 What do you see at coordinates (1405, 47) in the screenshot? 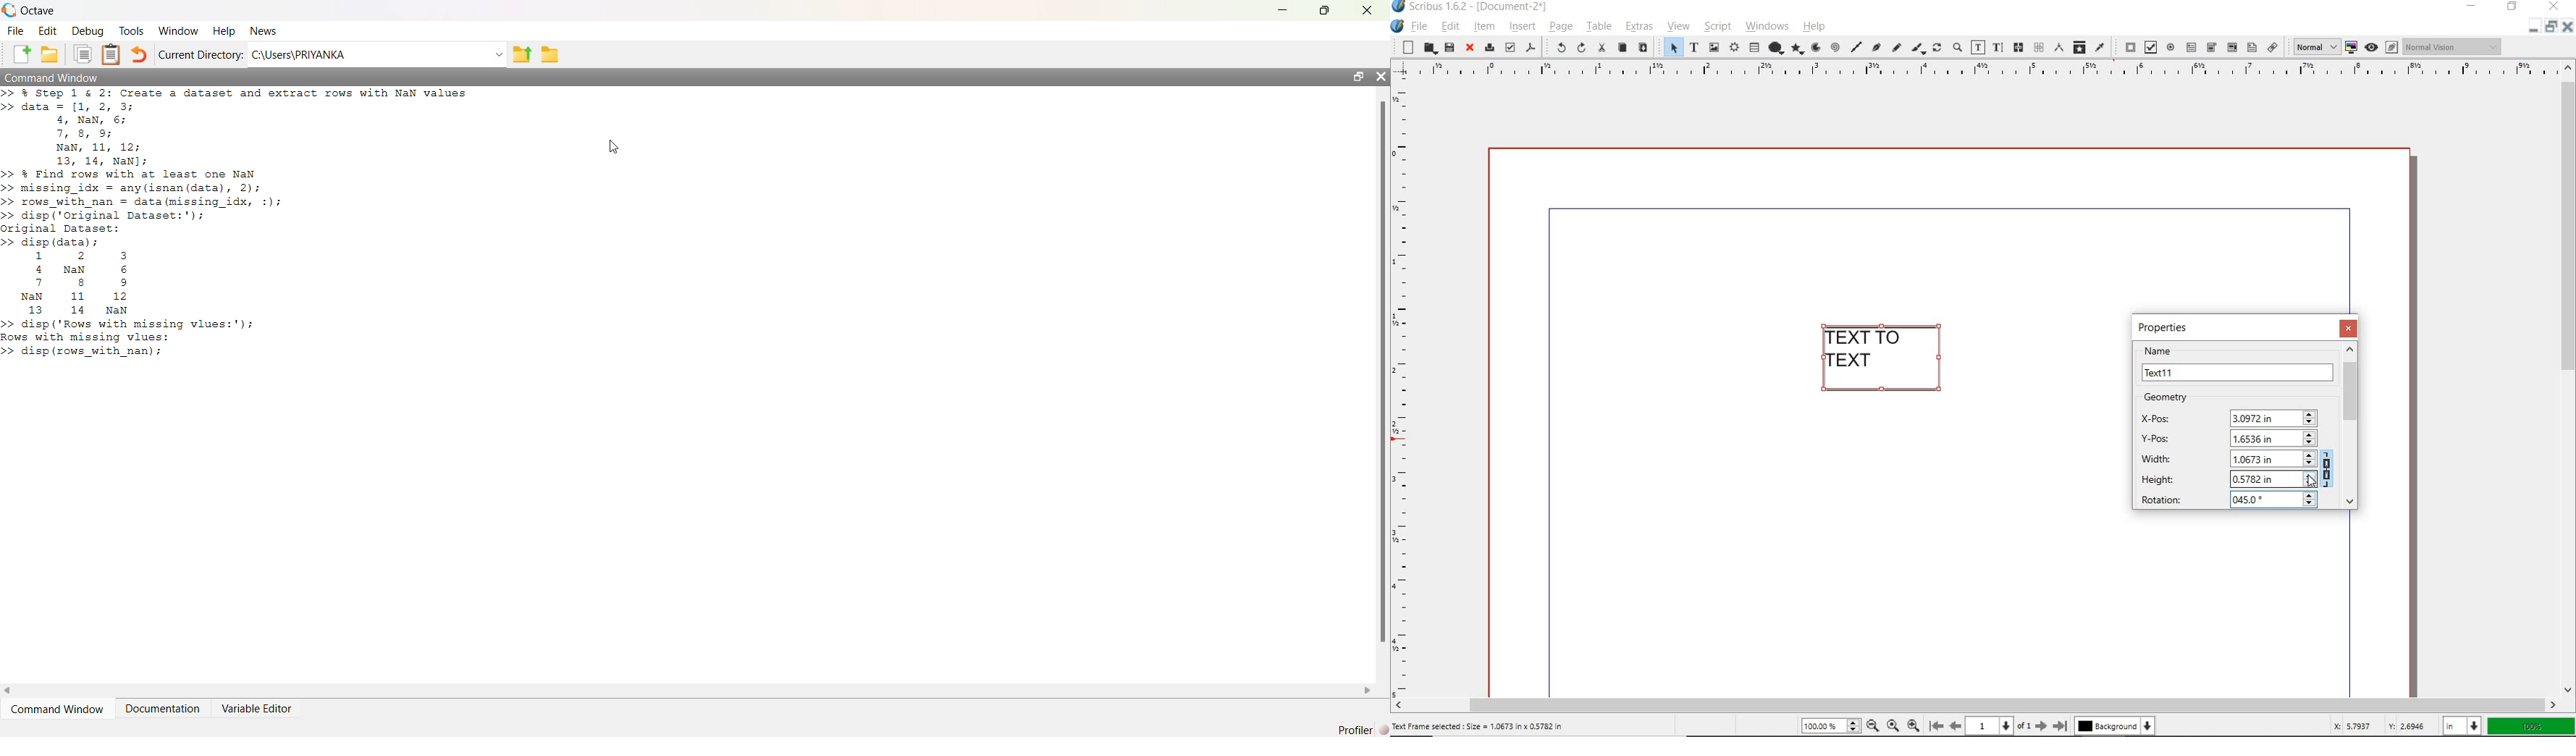
I see `new` at bounding box center [1405, 47].